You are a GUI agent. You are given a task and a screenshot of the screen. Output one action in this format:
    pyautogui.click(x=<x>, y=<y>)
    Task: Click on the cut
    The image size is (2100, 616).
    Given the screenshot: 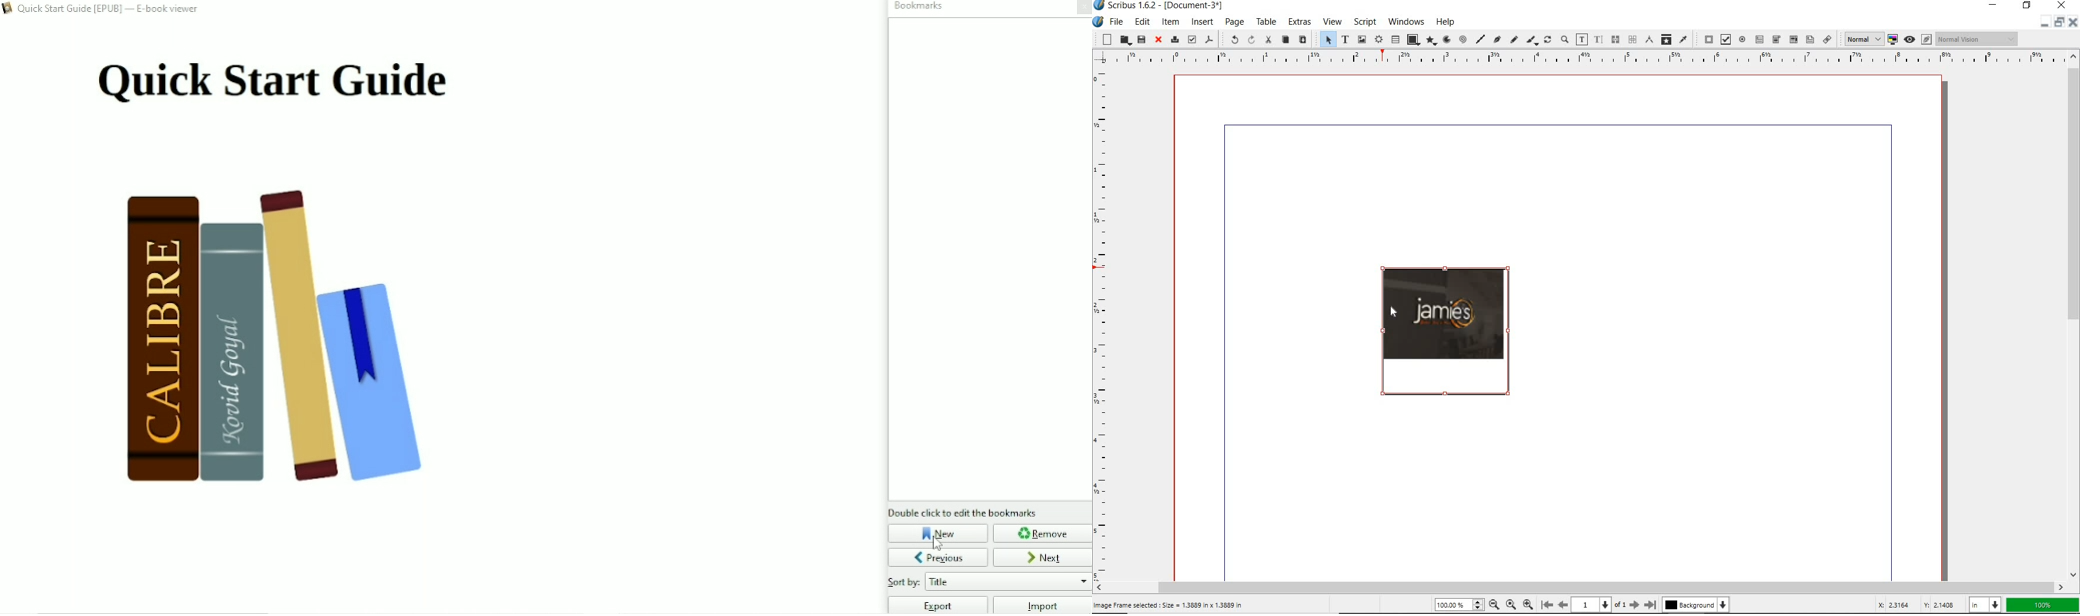 What is the action you would take?
    pyautogui.click(x=1268, y=41)
    